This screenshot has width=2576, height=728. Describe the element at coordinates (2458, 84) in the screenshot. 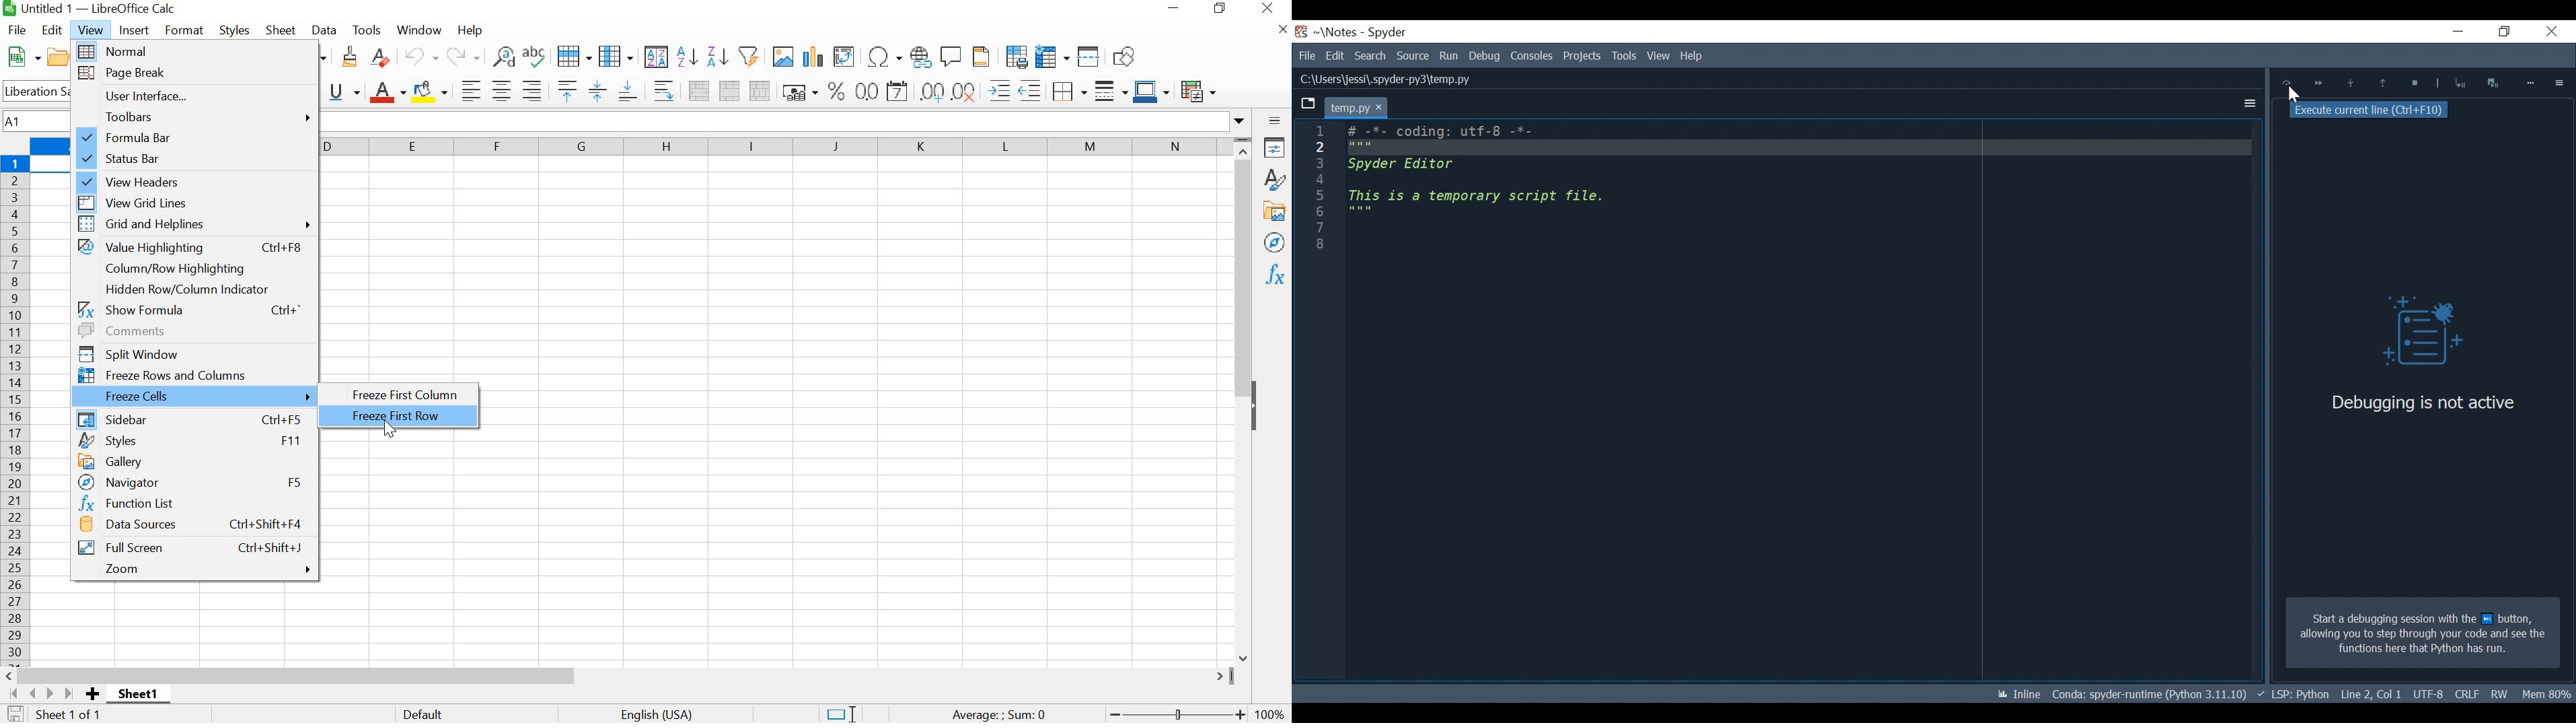

I see `Execute until functions/method returns` at that location.